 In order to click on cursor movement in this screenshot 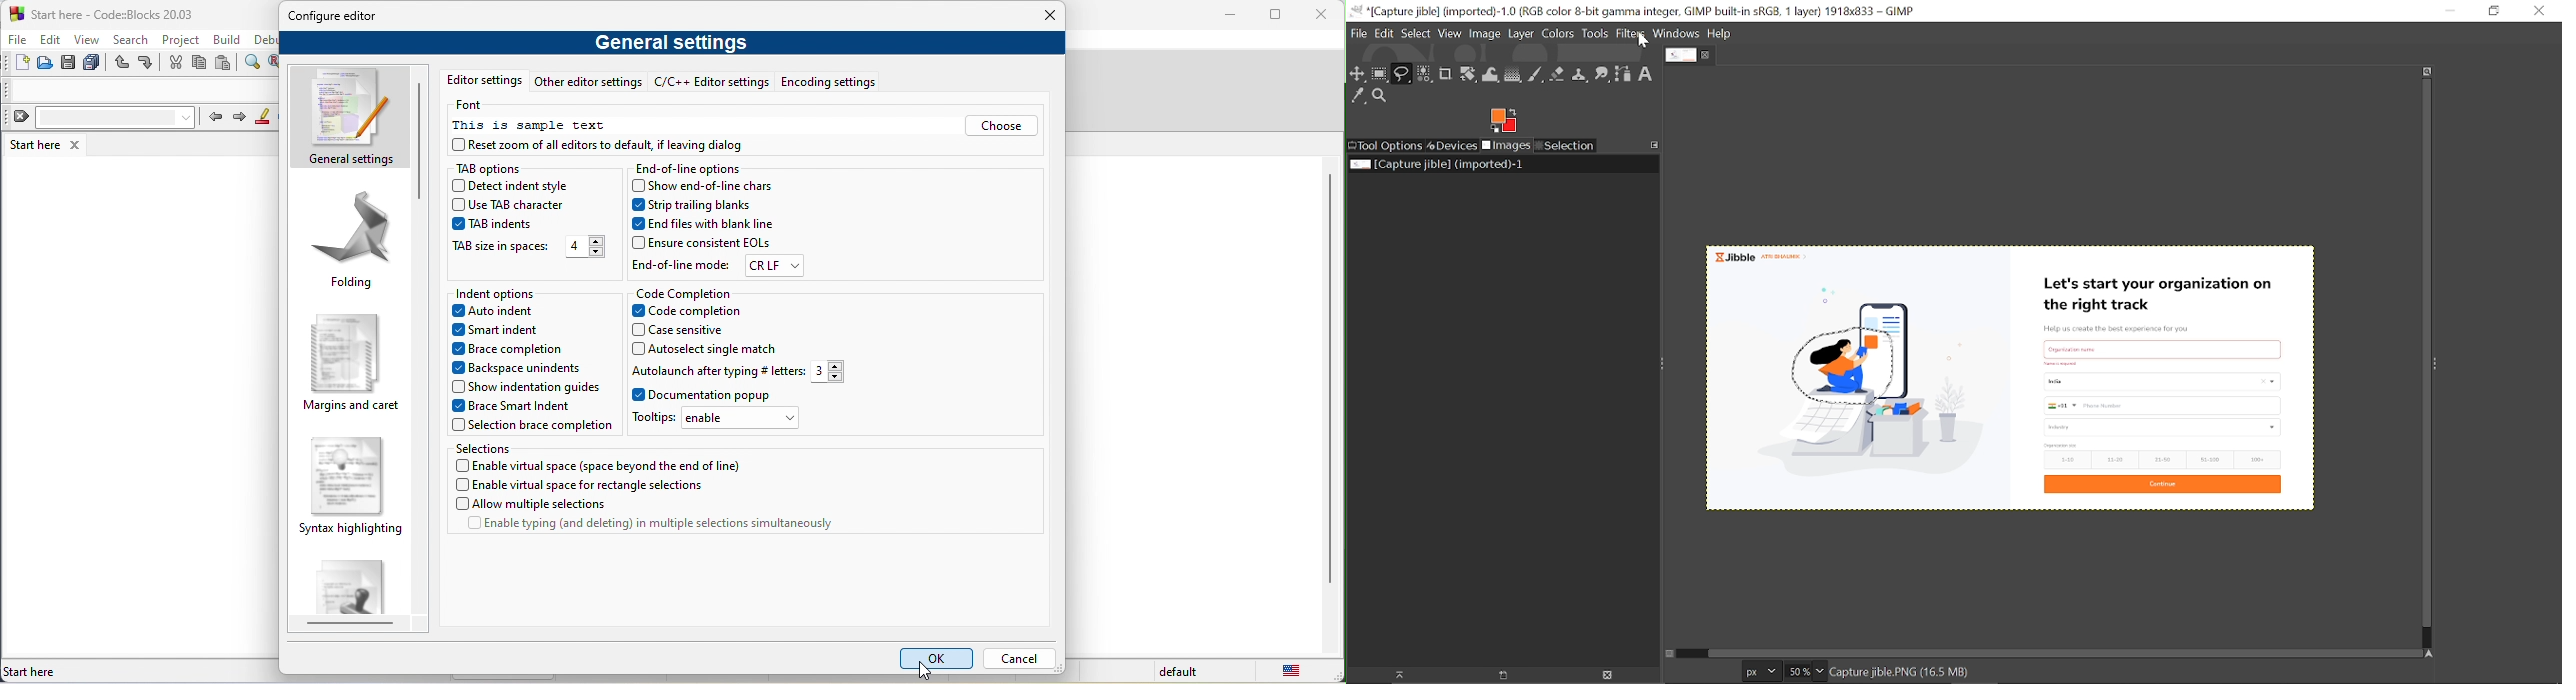, I will do `click(930, 673)`.